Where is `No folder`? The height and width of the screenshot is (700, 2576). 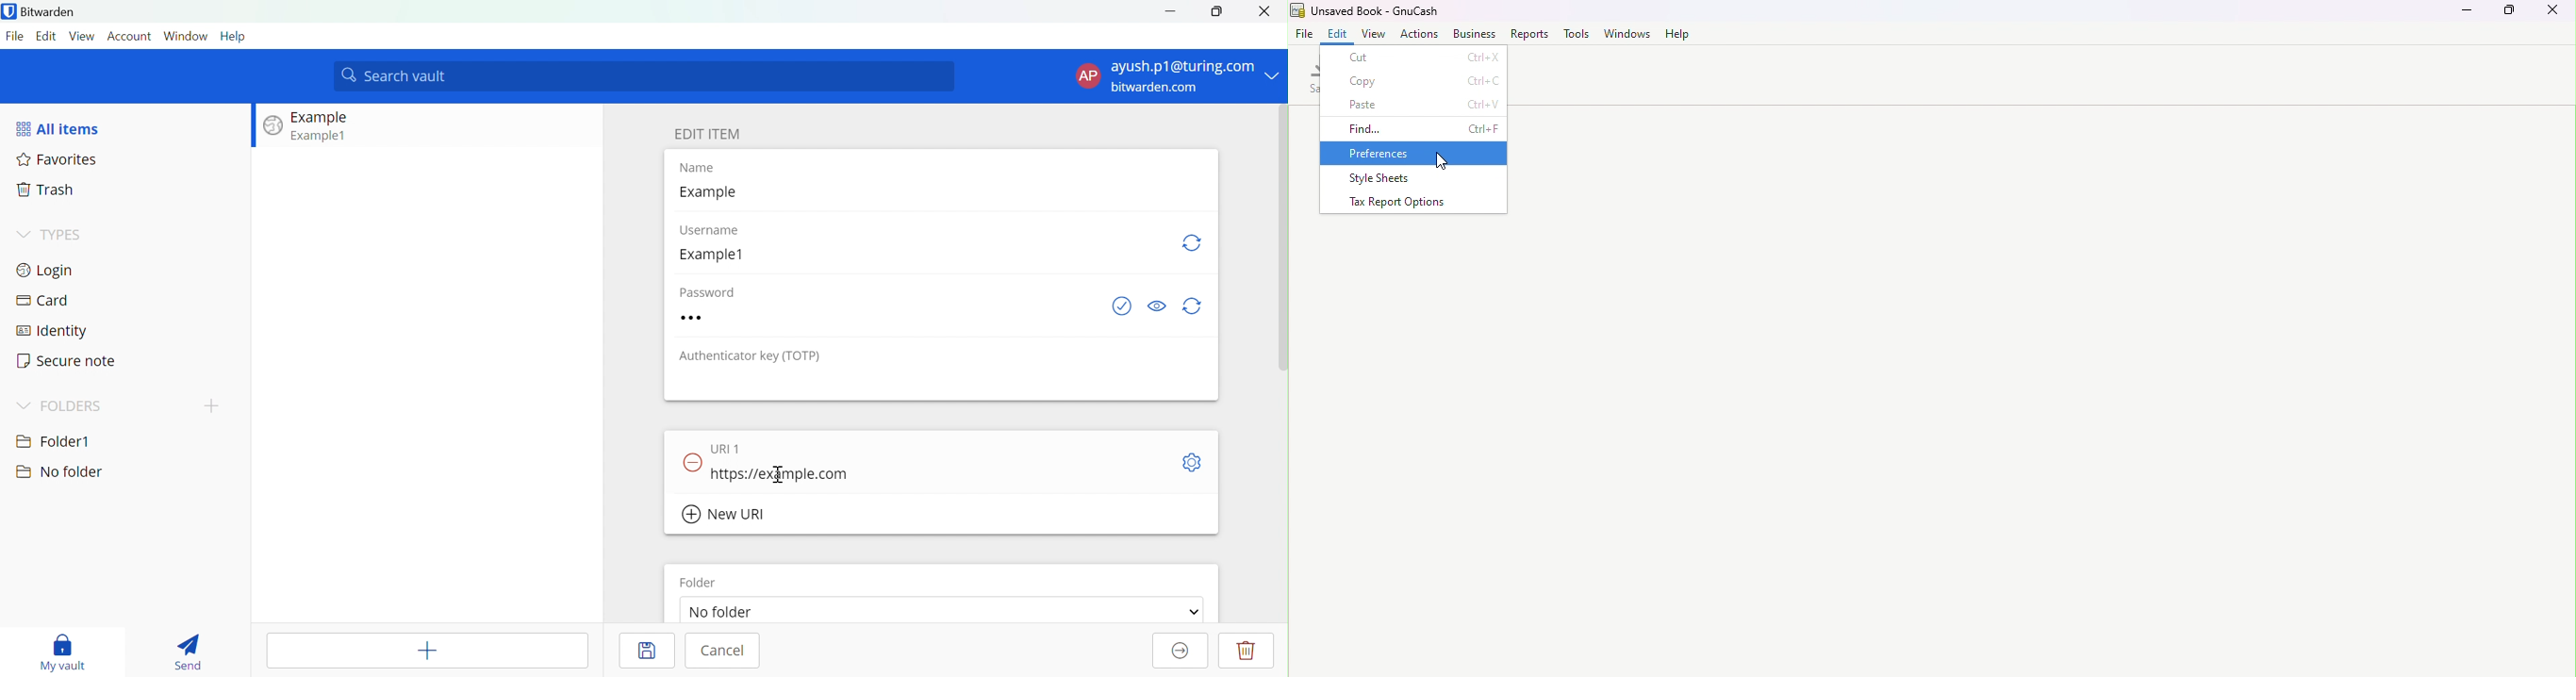 No folder is located at coordinates (58, 472).